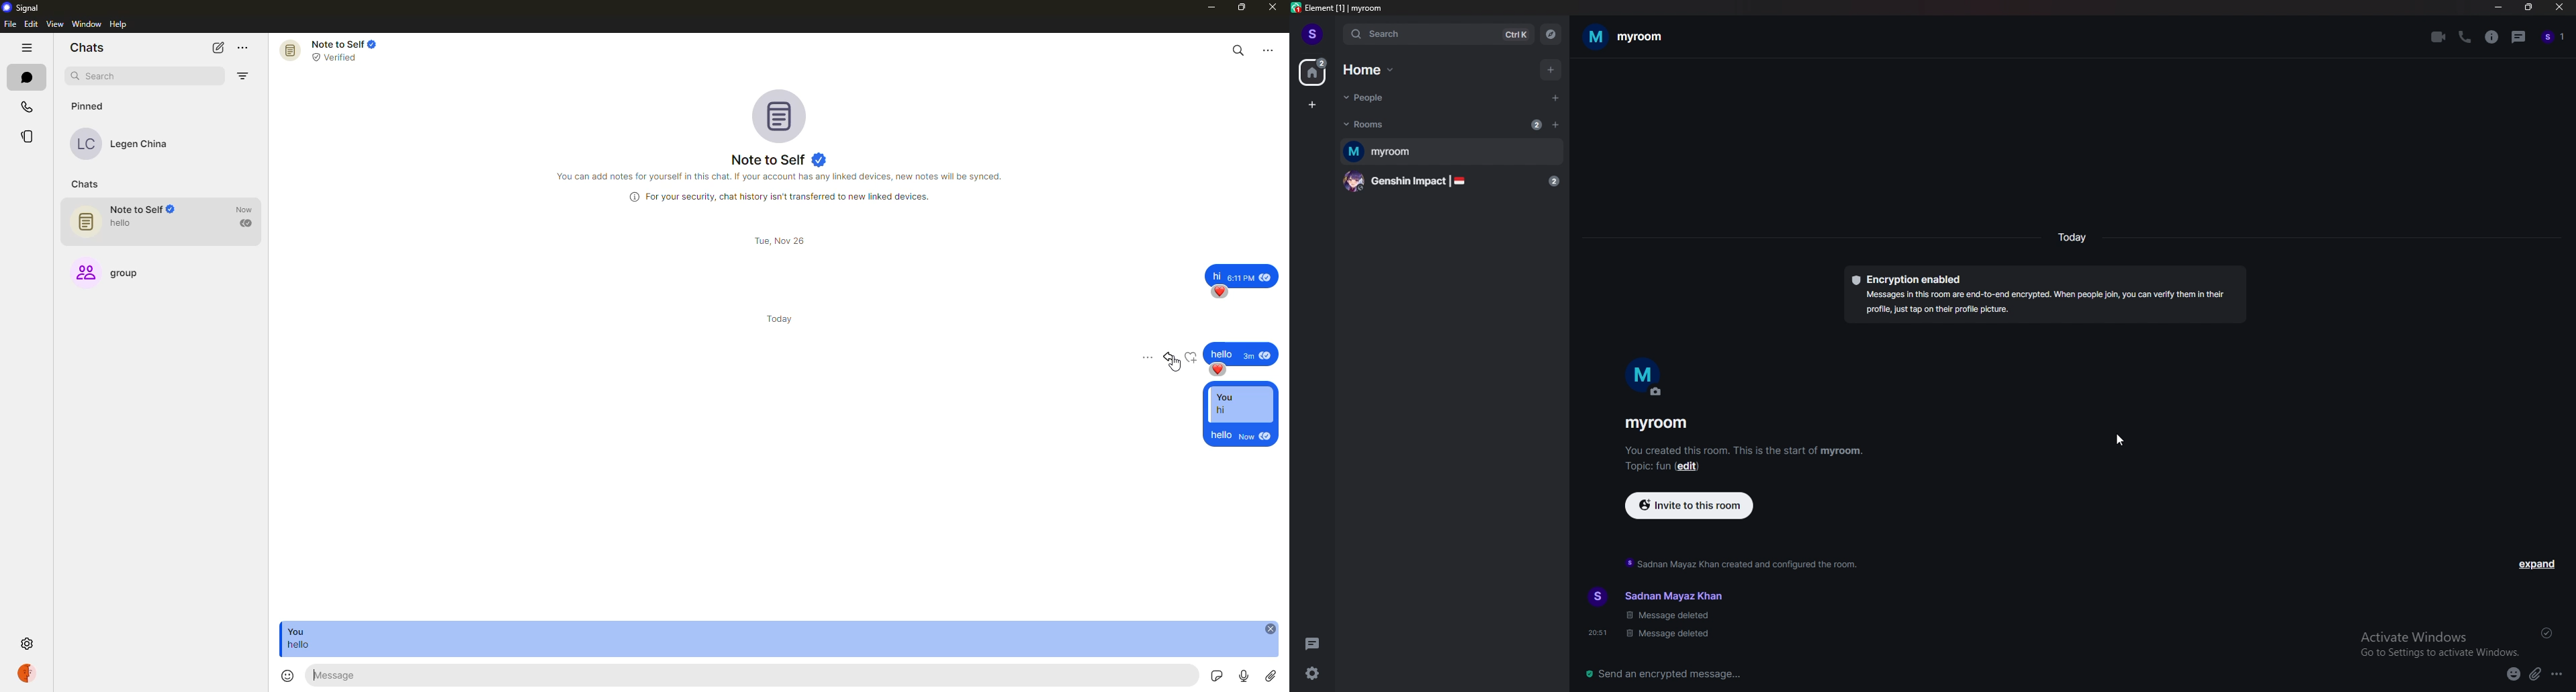 The image size is (2576, 700). Describe the element at coordinates (1372, 99) in the screenshot. I see `people` at that location.